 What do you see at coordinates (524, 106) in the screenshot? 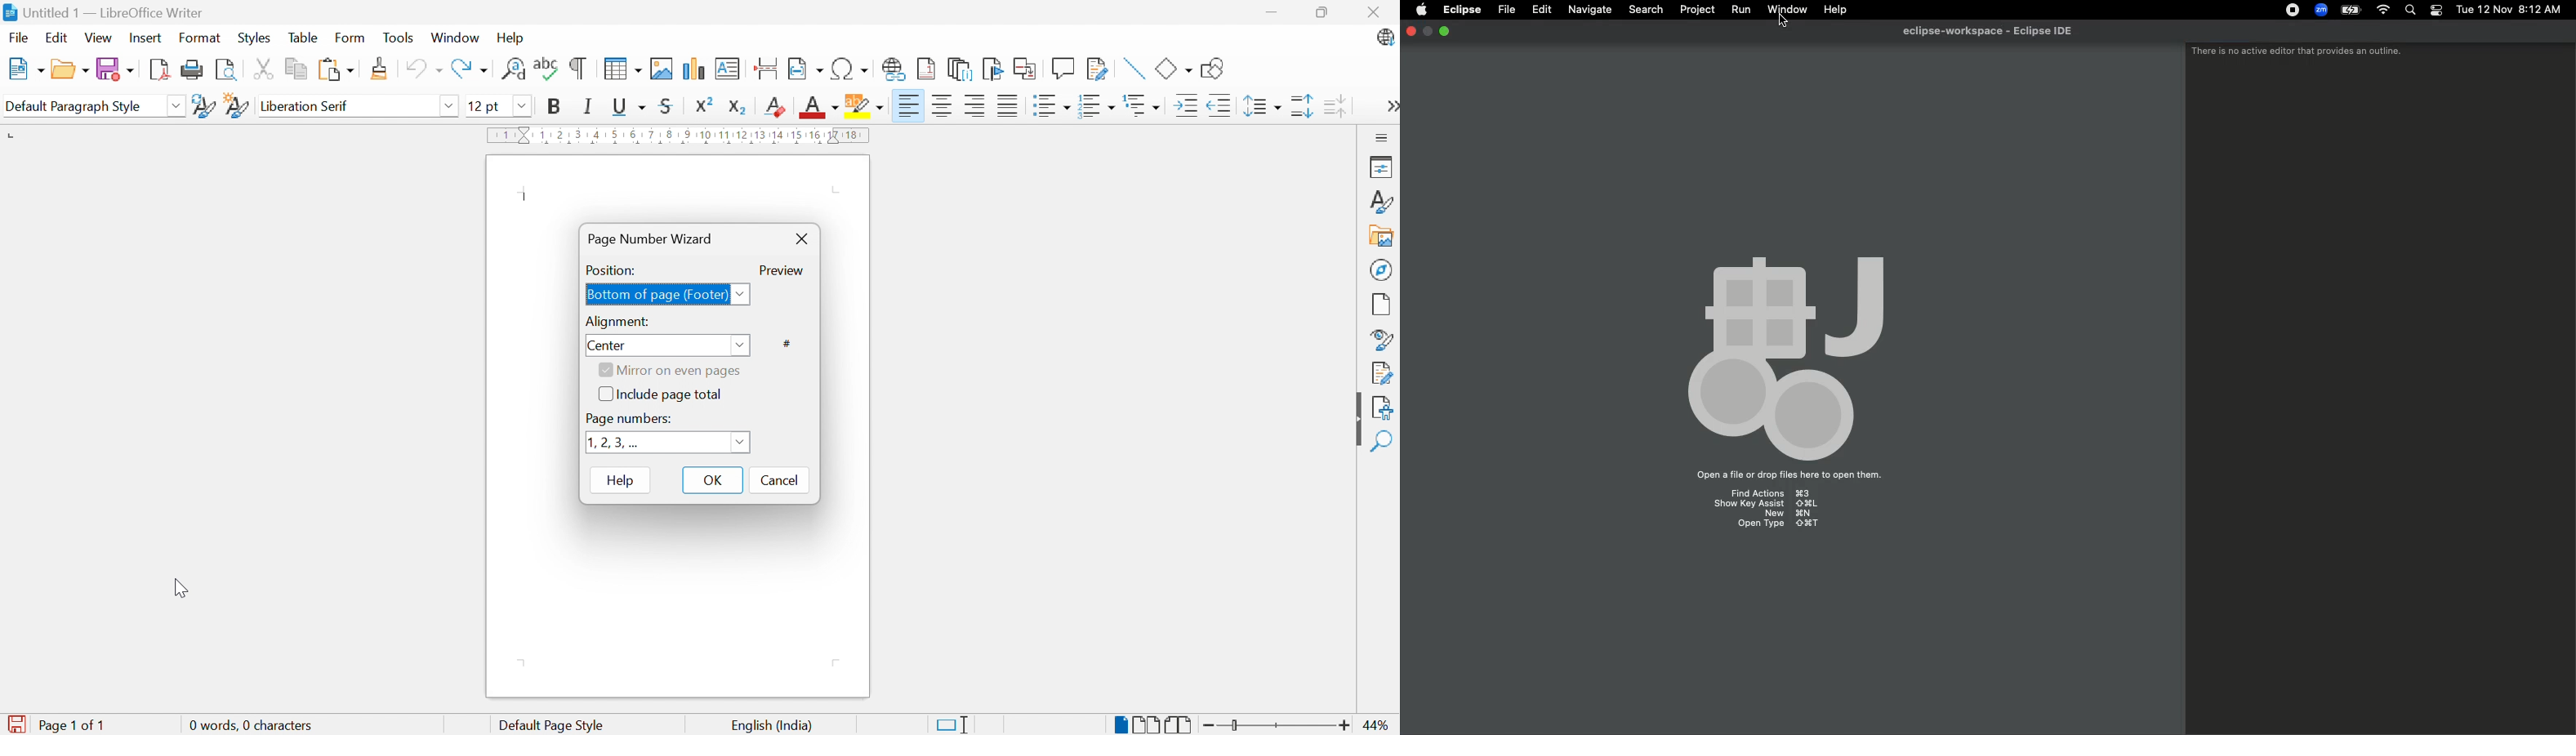
I see `Drop down` at bounding box center [524, 106].